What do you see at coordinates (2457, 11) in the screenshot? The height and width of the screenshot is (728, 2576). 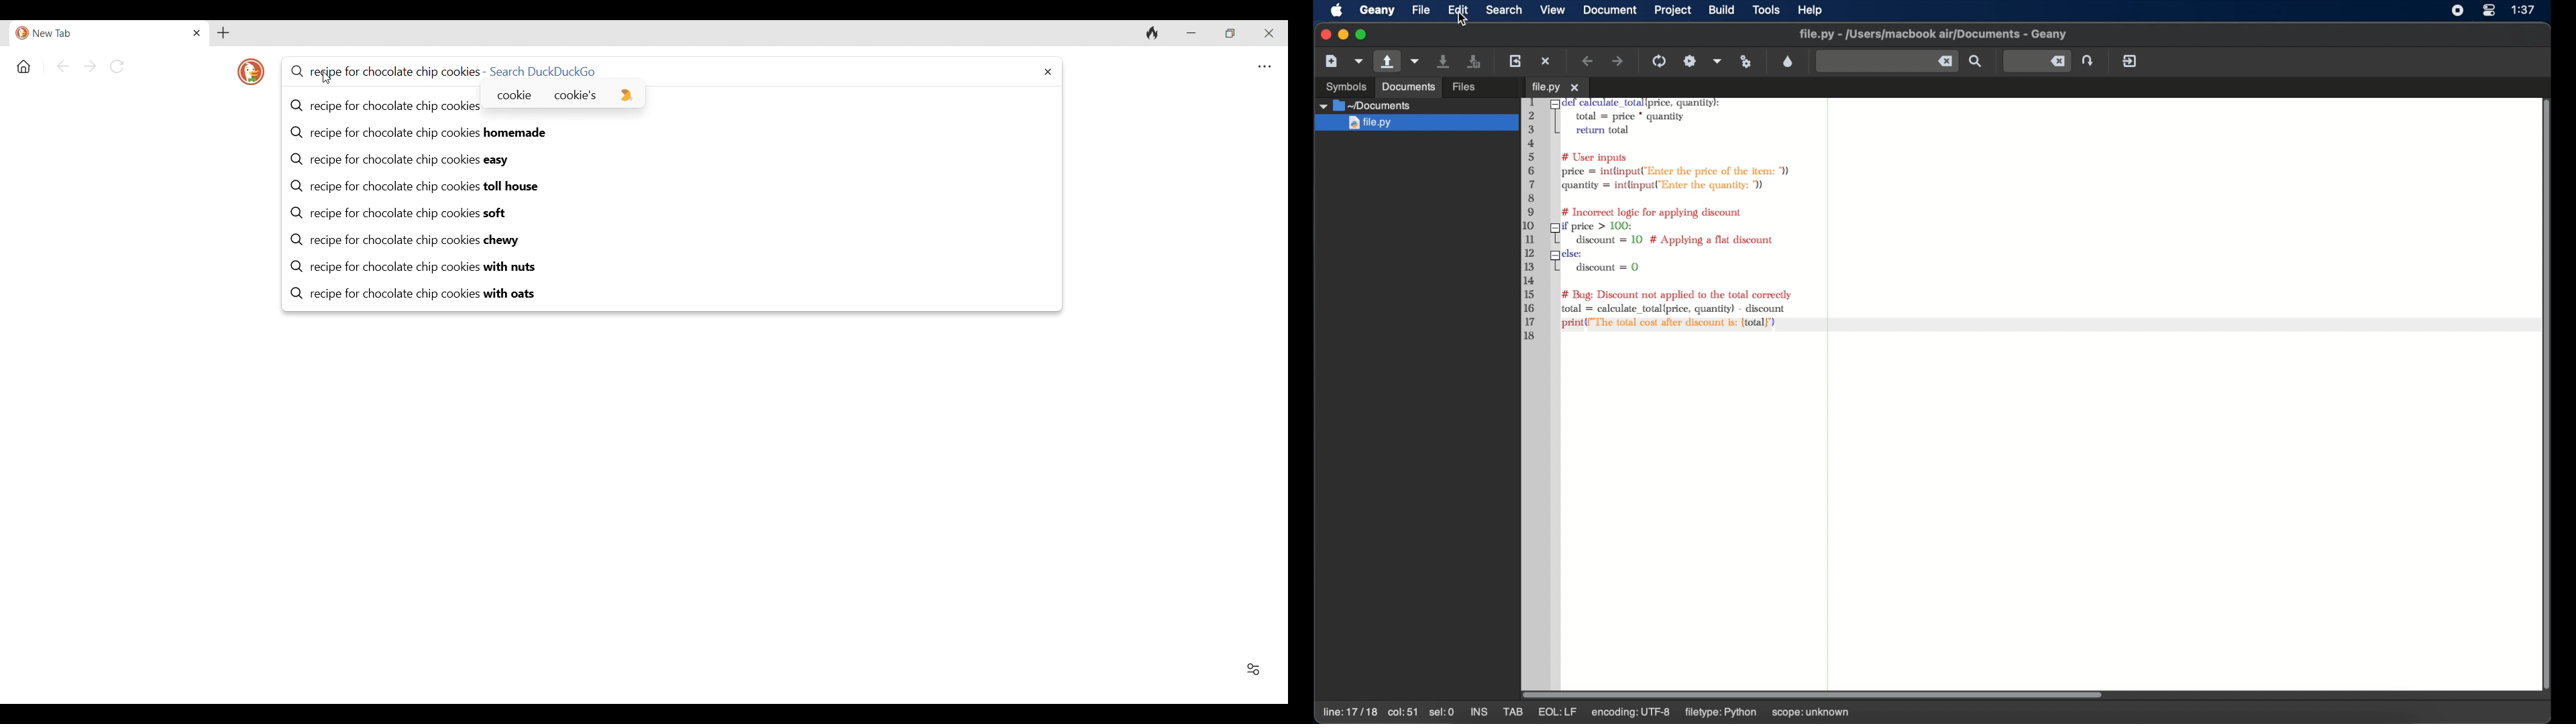 I see `screen recorder icons` at bounding box center [2457, 11].